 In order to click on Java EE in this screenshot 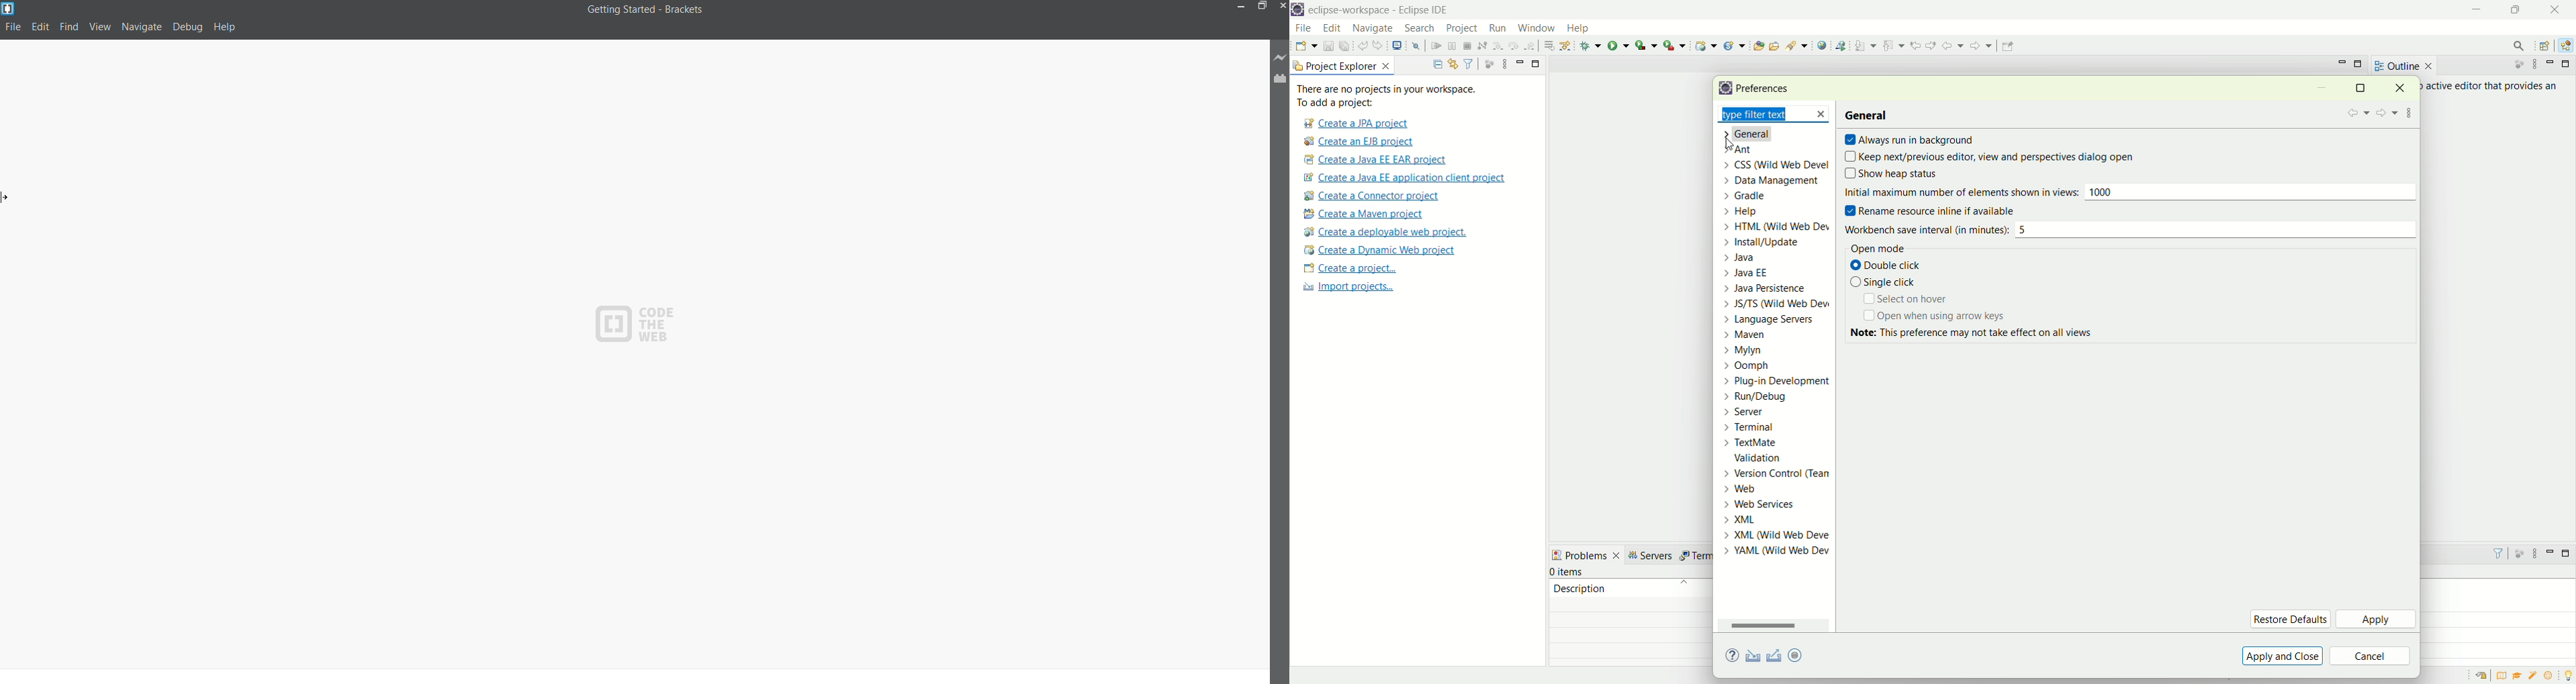, I will do `click(2568, 46)`.